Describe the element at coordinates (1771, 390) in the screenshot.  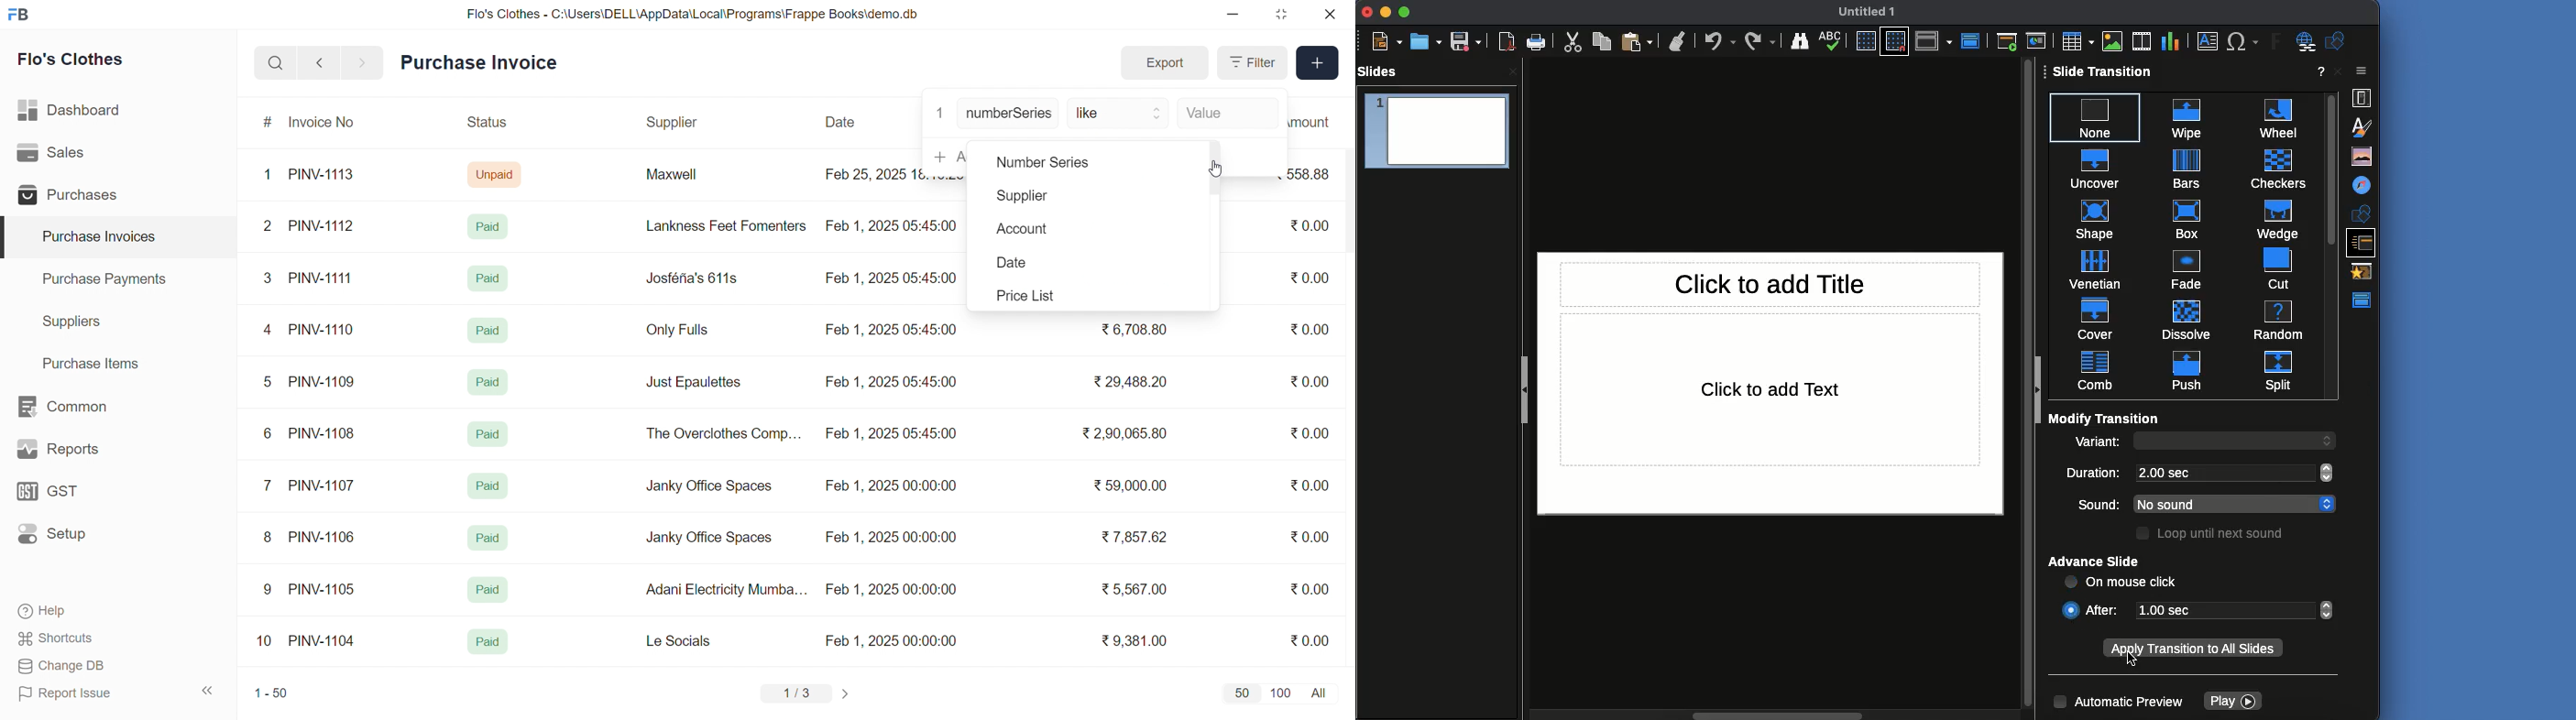
I see `Text` at that location.